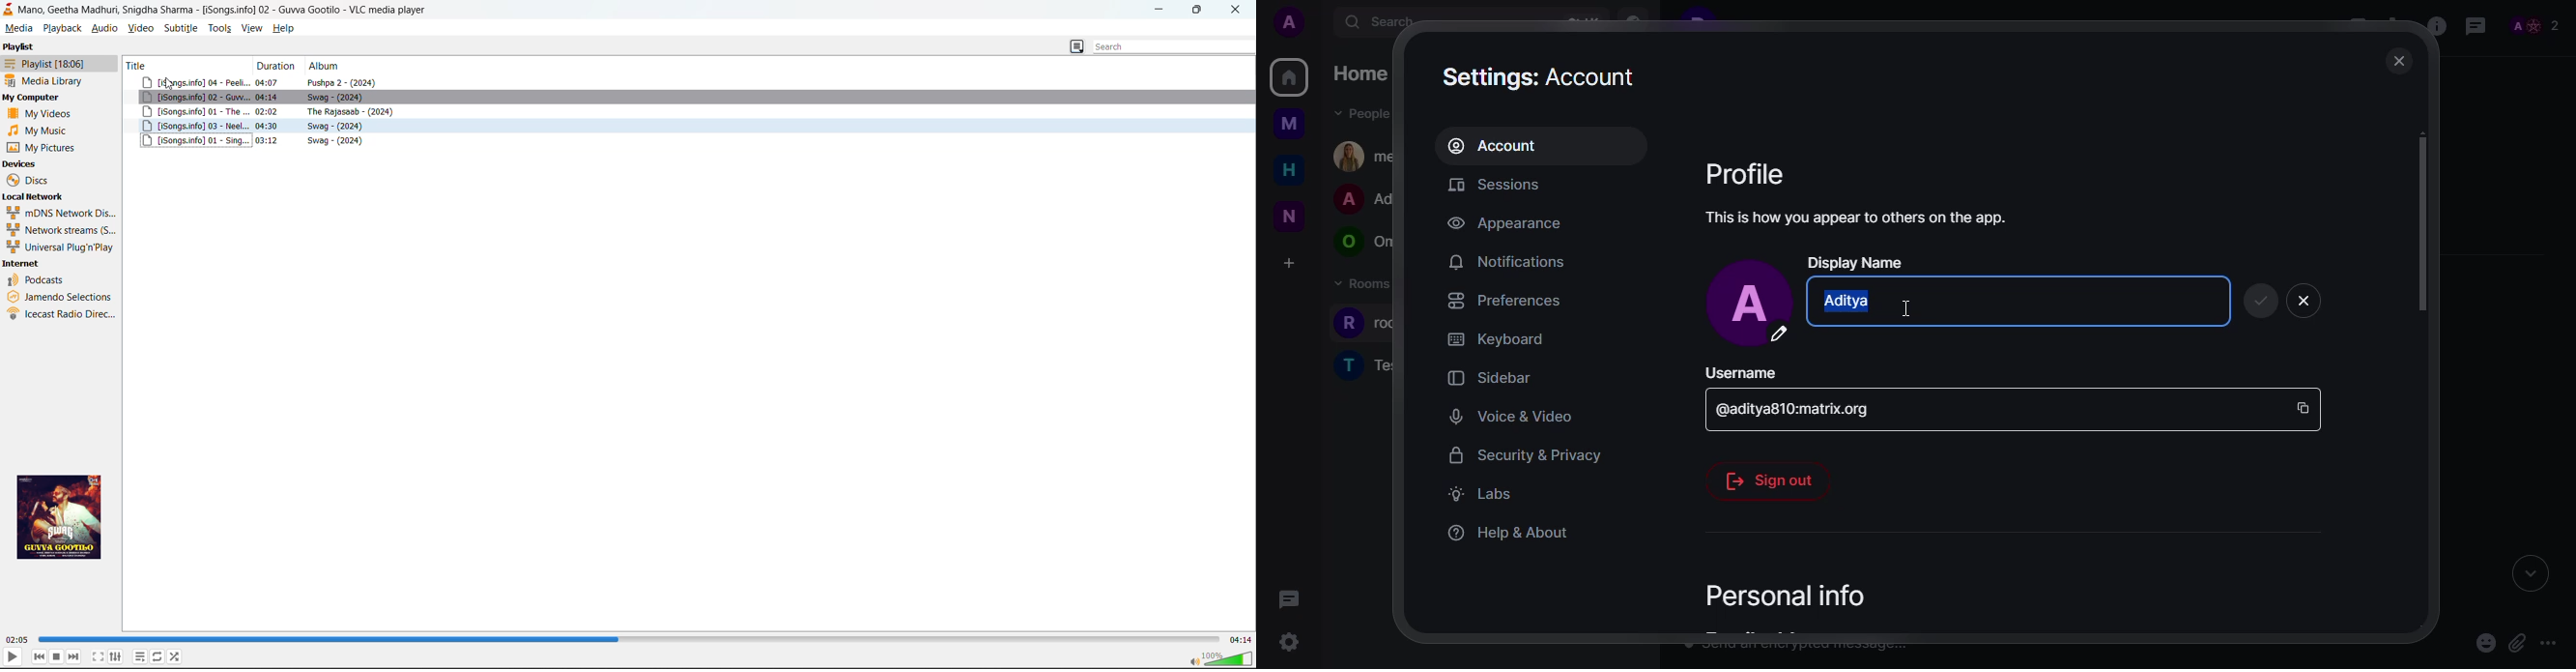 This screenshot has width=2576, height=672. Describe the element at coordinates (690, 113) in the screenshot. I see `song` at that location.